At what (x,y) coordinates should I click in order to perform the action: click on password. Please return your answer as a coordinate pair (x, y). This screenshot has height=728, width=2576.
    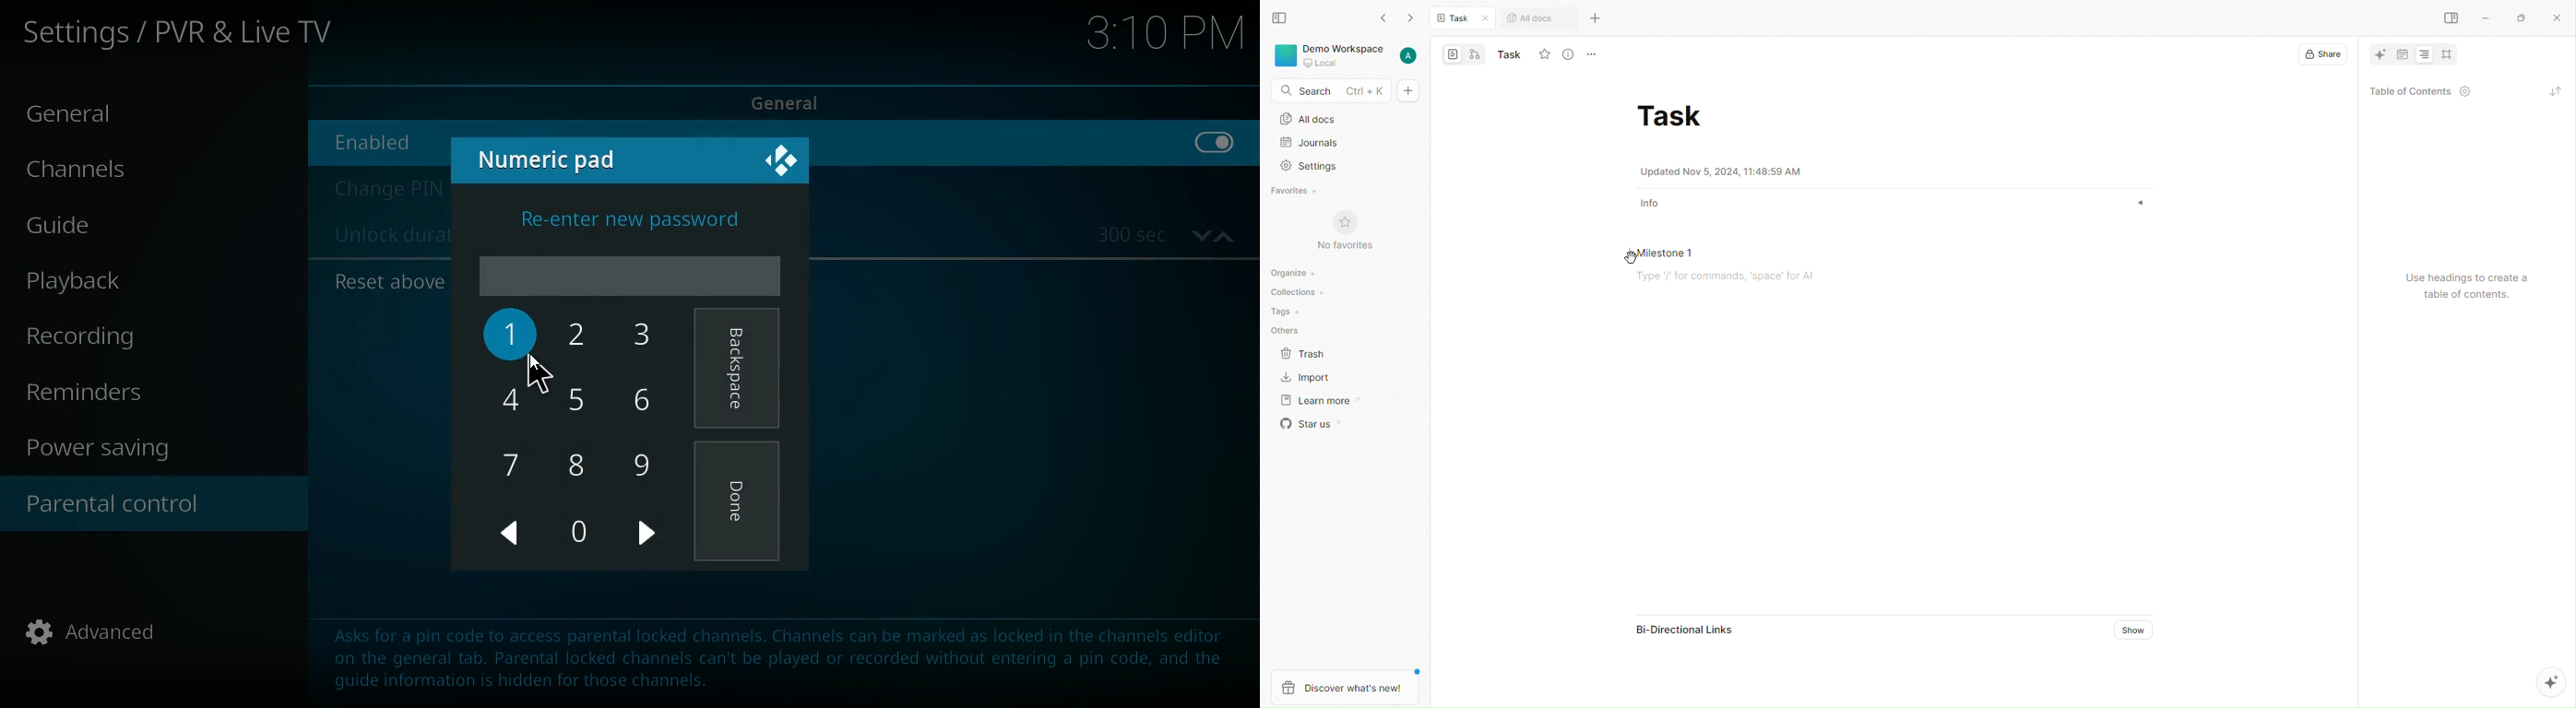
    Looking at the image, I should click on (635, 275).